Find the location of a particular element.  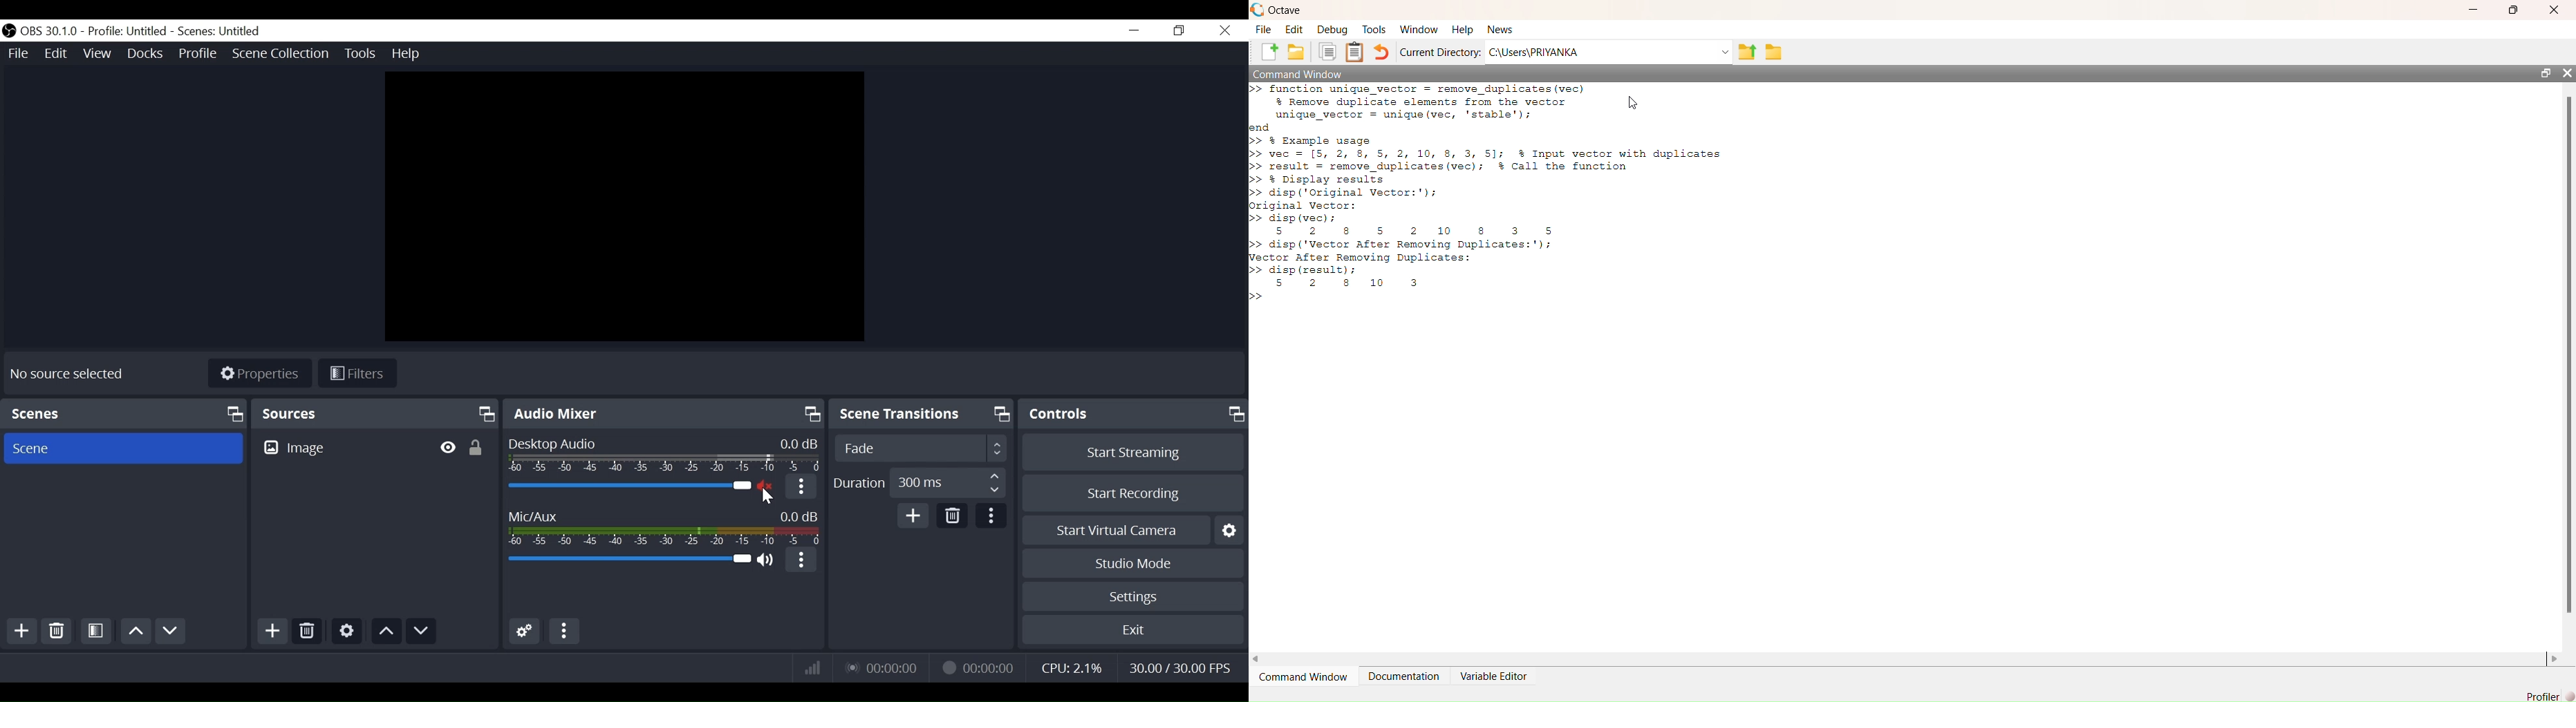

Scenes Name is located at coordinates (219, 31).